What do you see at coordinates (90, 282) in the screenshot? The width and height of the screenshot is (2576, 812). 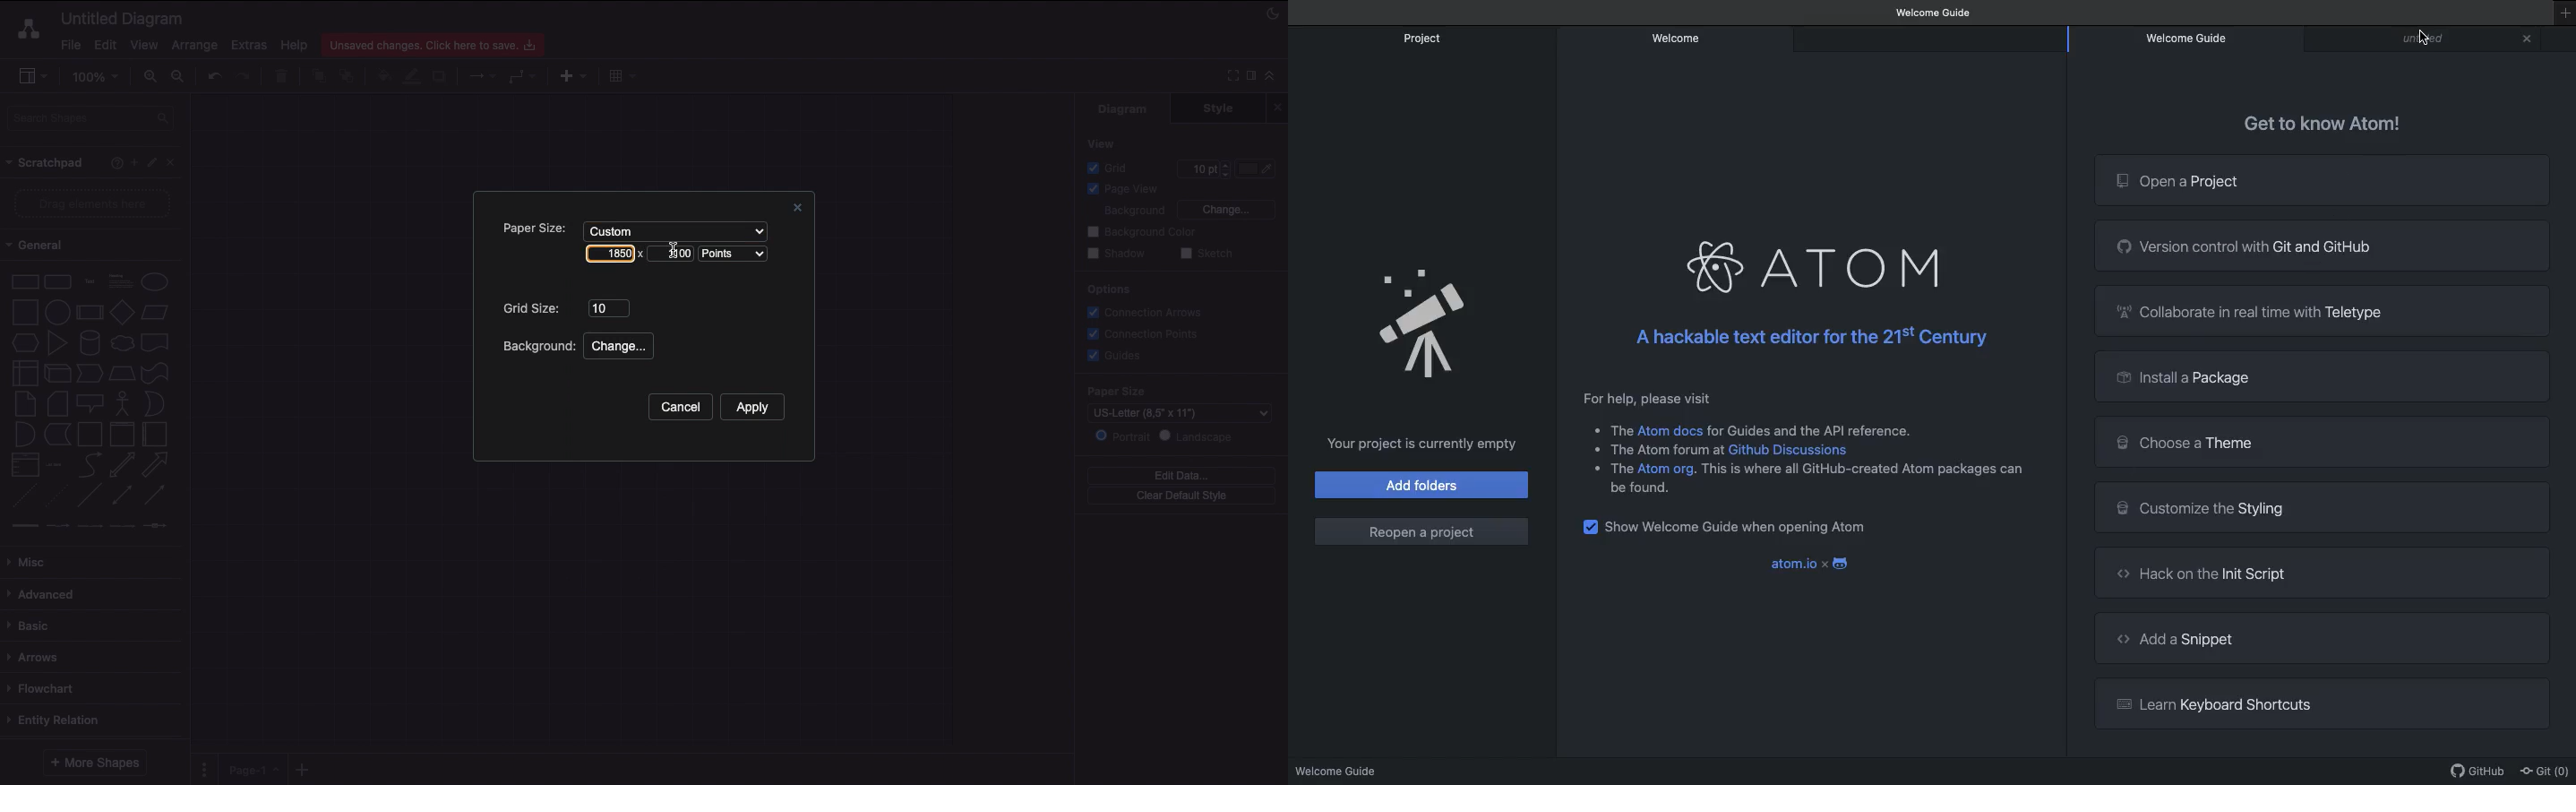 I see `Text` at bounding box center [90, 282].